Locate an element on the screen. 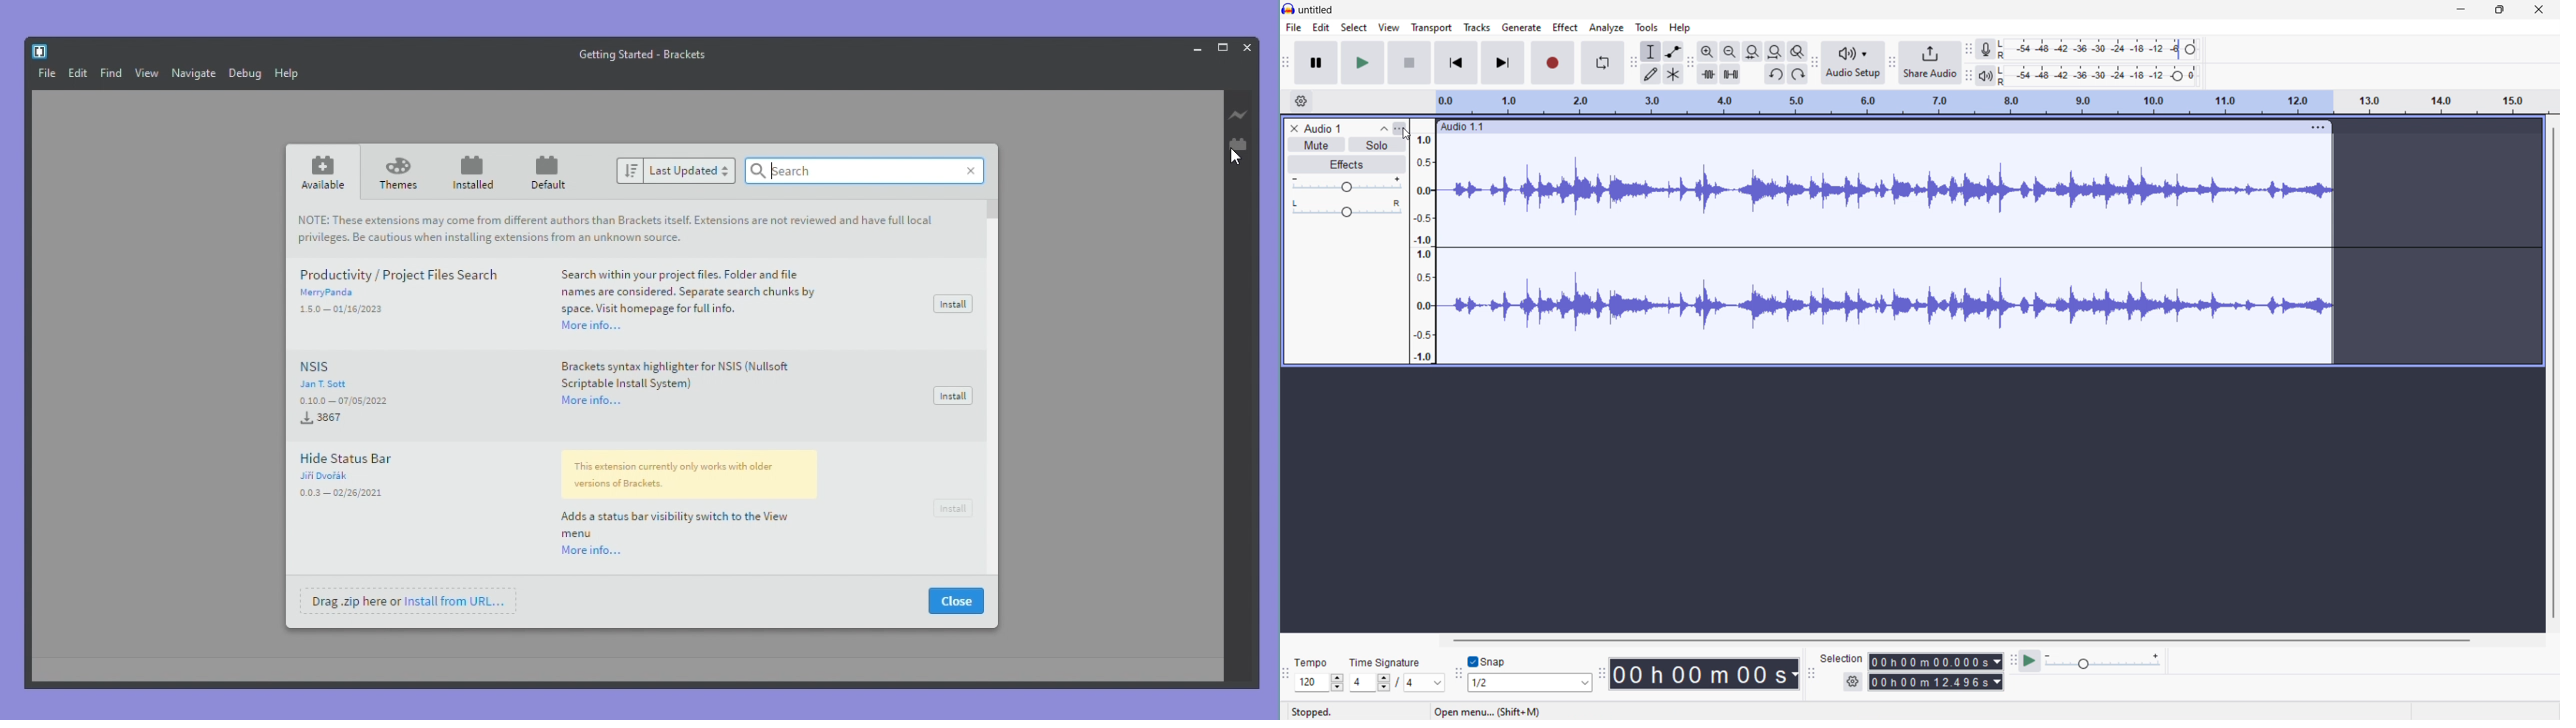 The height and width of the screenshot is (728, 2576). Live preview is located at coordinates (1240, 116).